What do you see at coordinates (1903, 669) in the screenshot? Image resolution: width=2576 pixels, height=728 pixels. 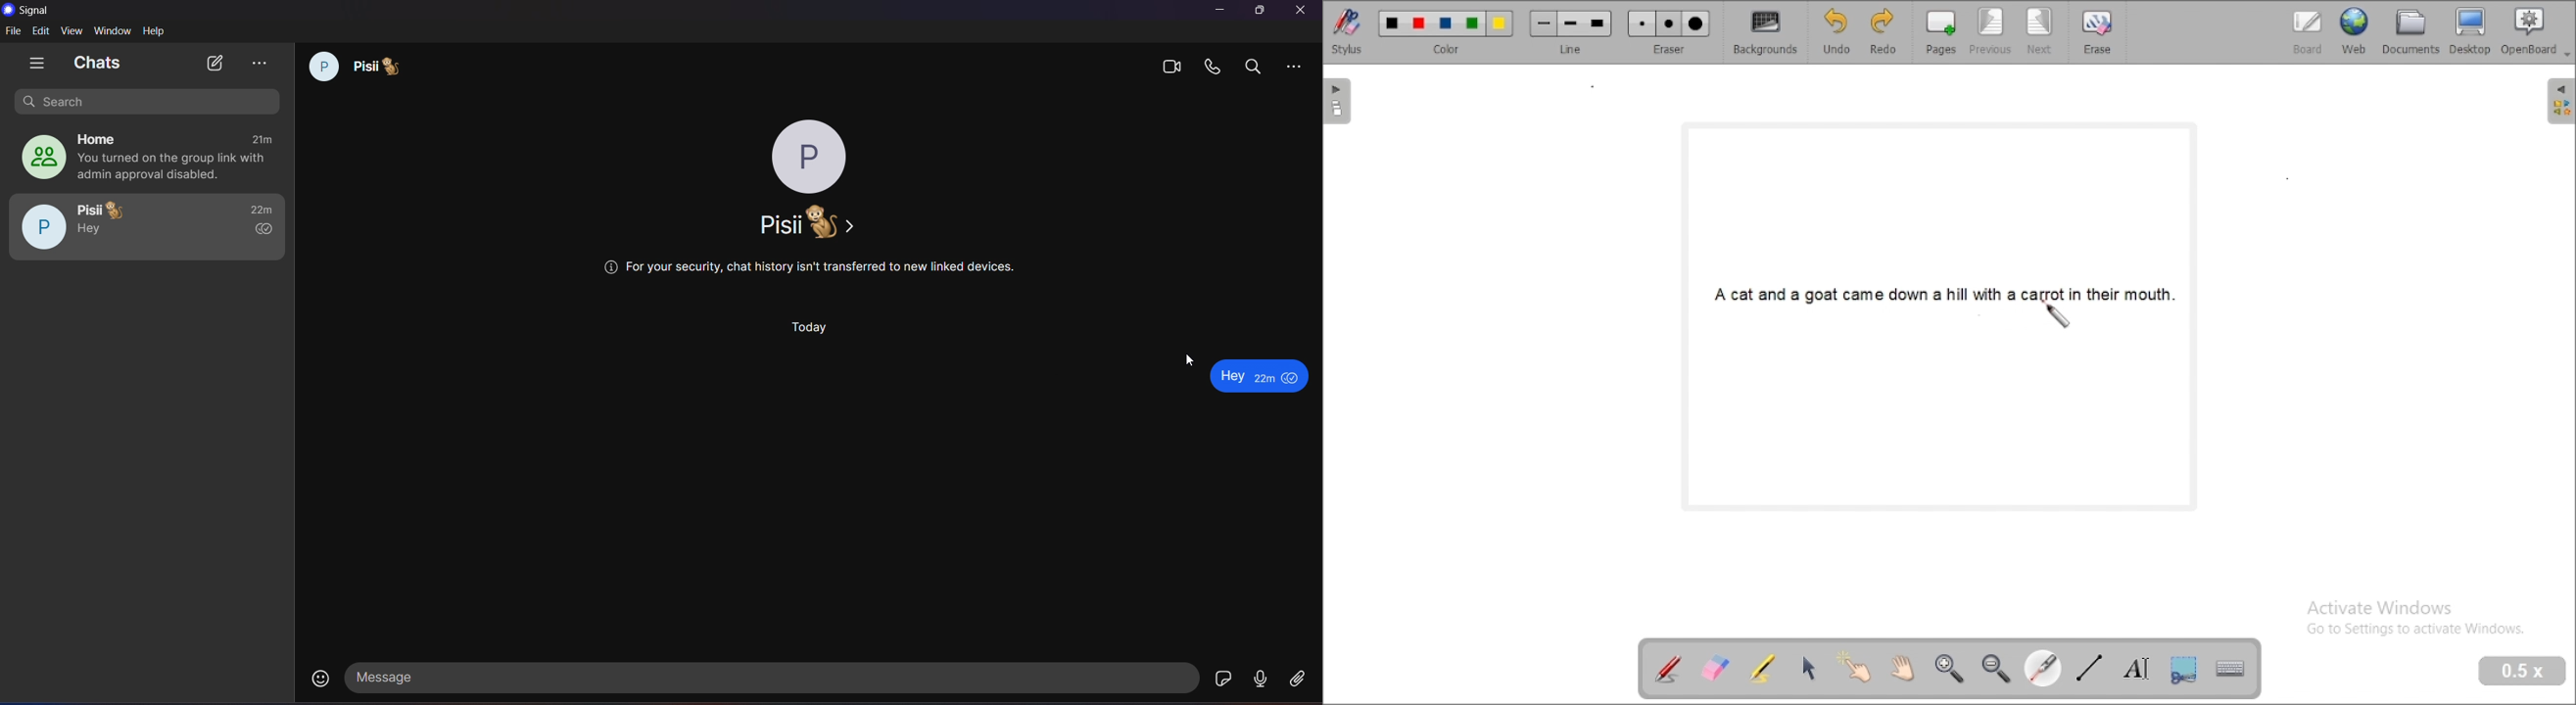 I see `scroll page` at bounding box center [1903, 669].